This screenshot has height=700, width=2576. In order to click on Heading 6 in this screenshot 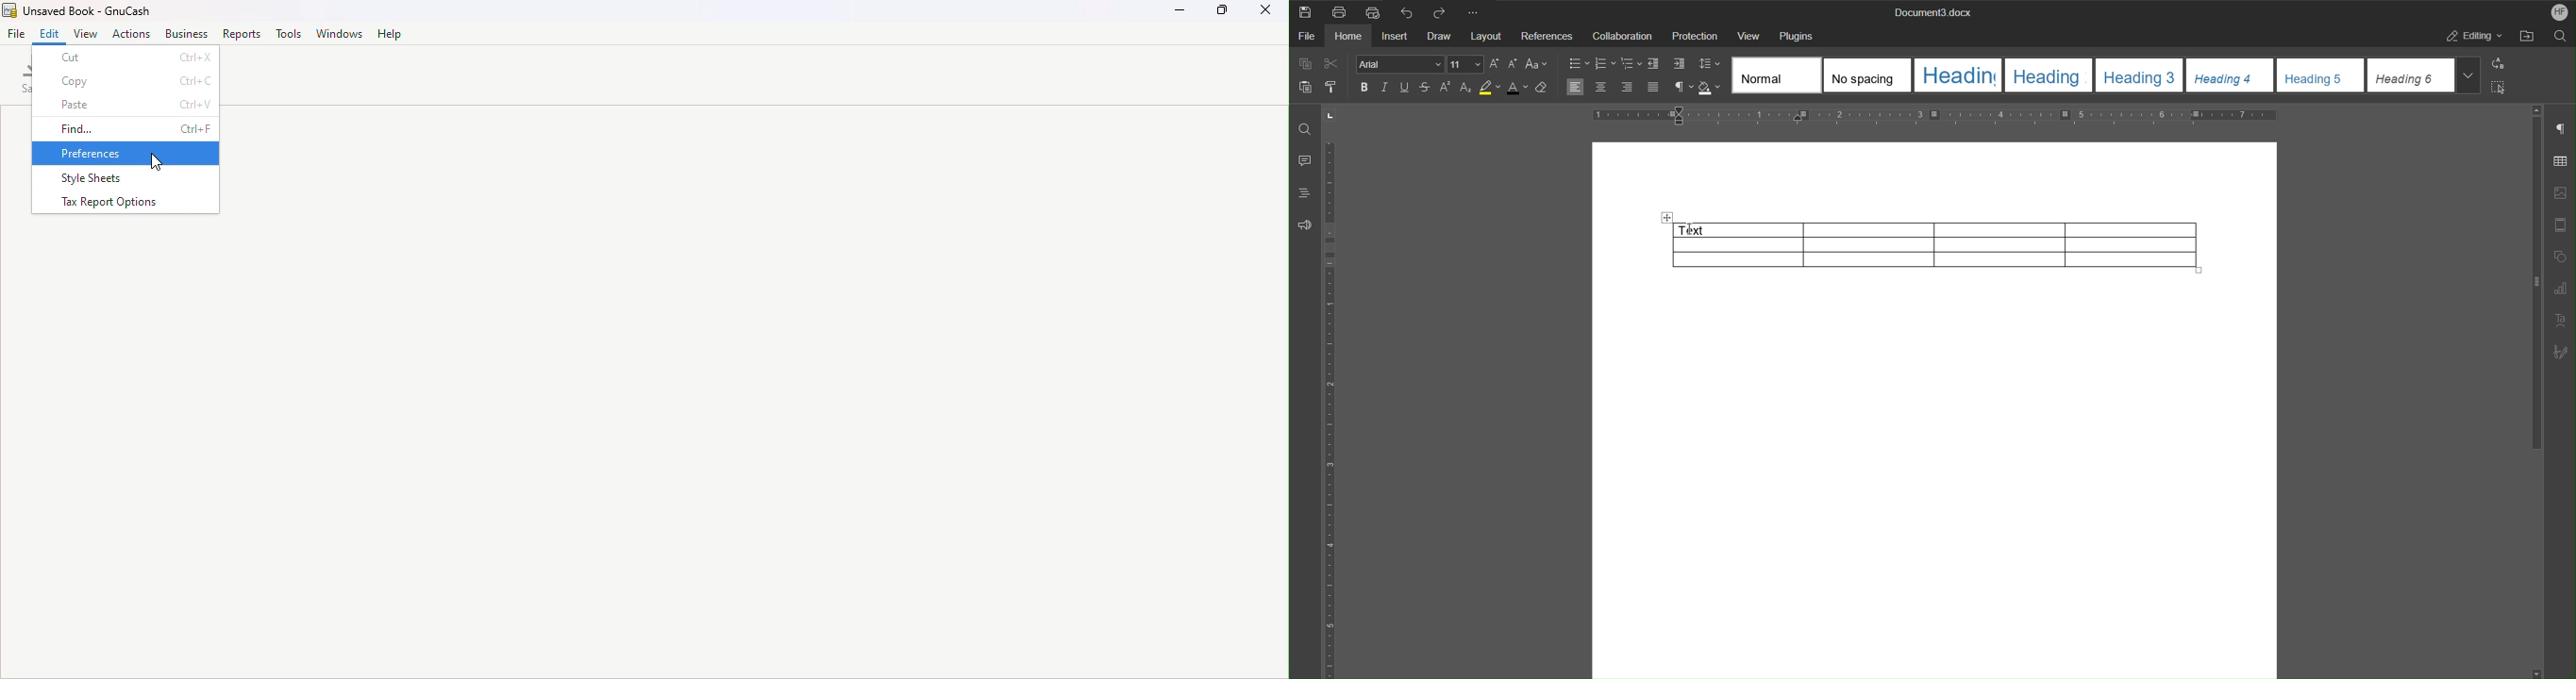, I will do `click(2412, 76)`.